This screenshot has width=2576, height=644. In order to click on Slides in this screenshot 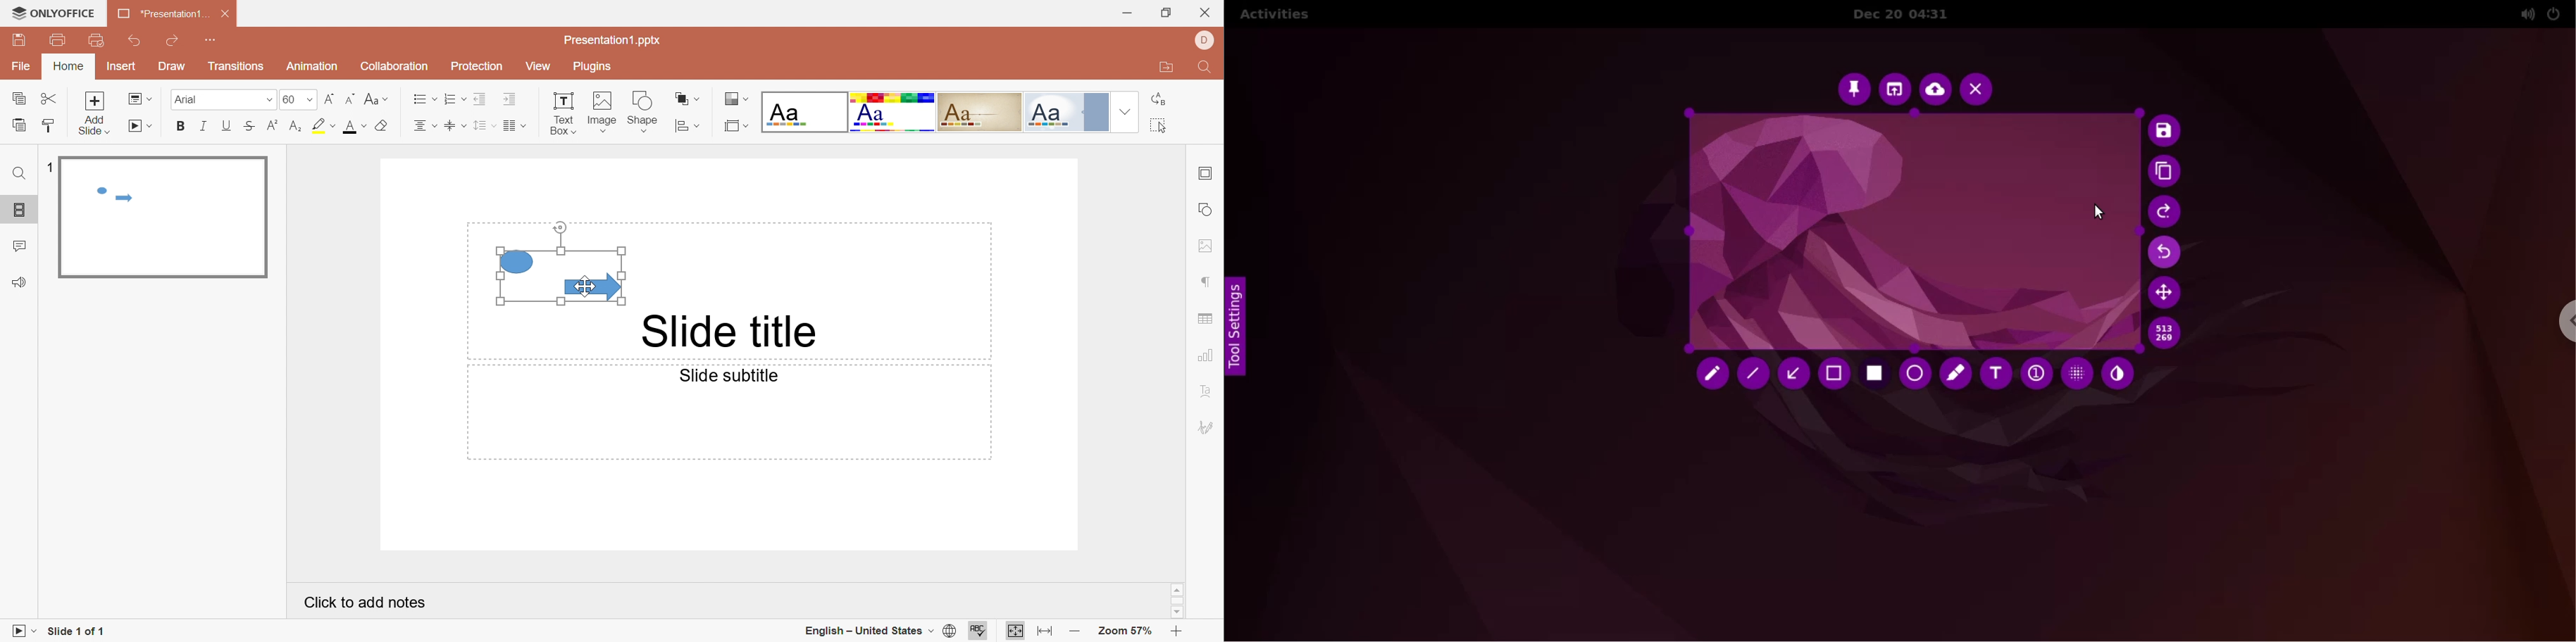, I will do `click(18, 208)`.